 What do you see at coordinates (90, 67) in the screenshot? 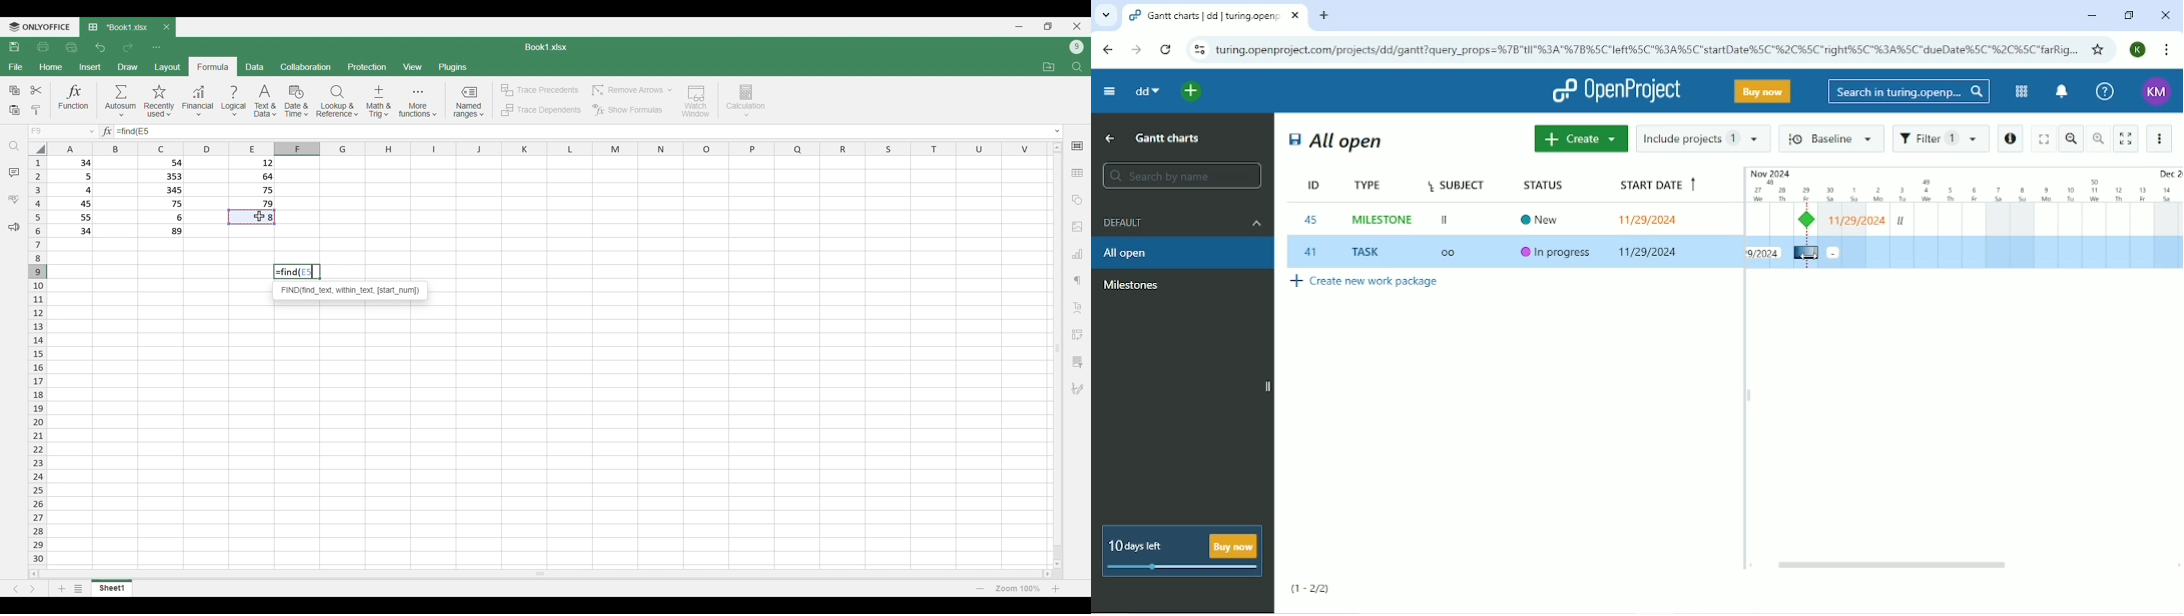
I see `Insert menu` at bounding box center [90, 67].